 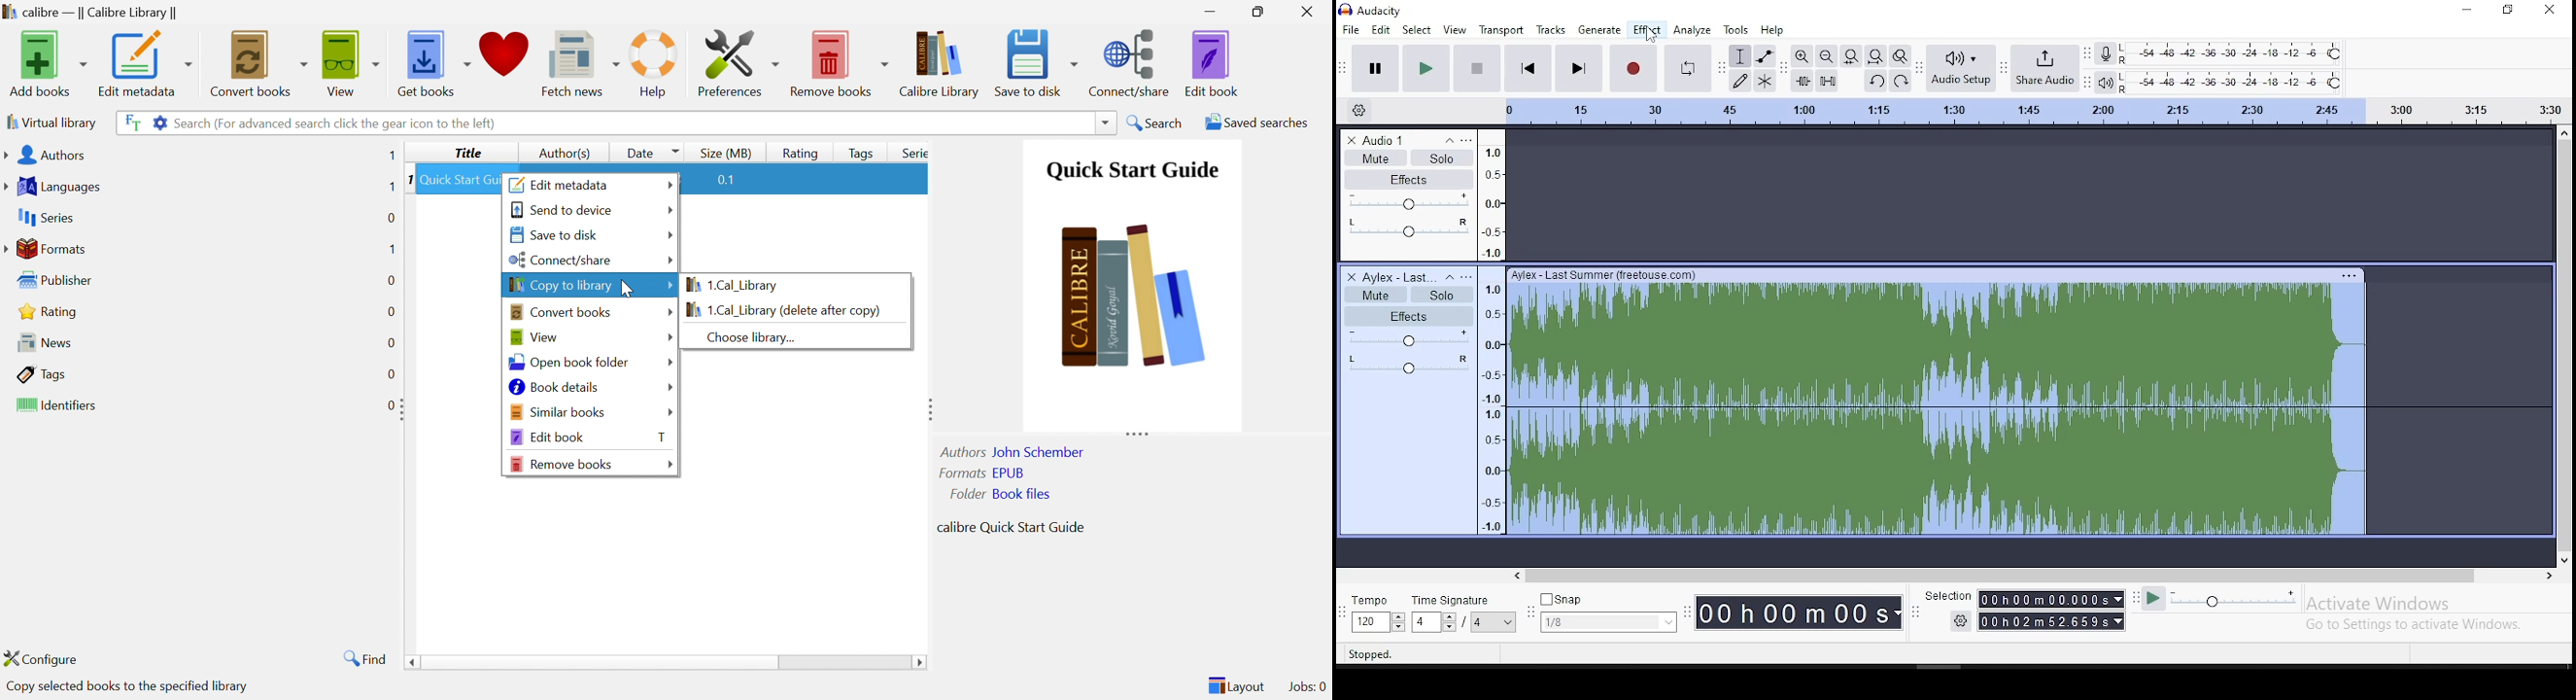 I want to click on Edit Book, so click(x=1214, y=63).